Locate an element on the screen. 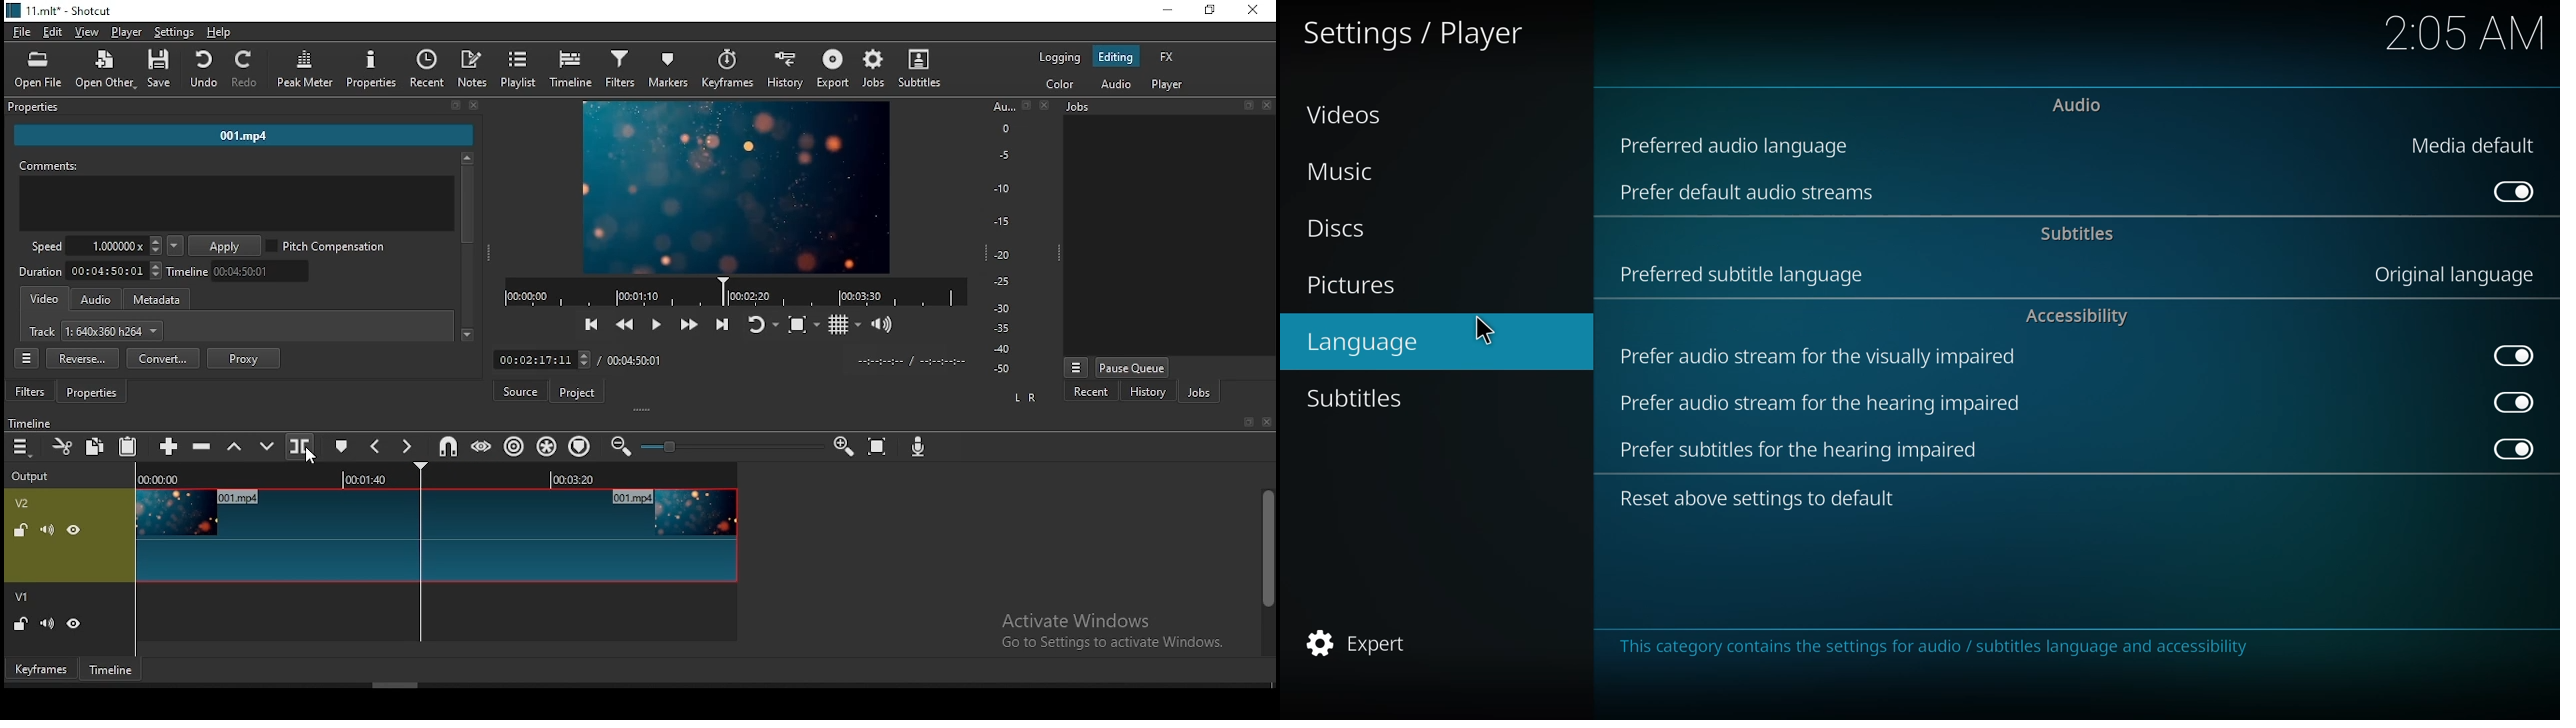  source is located at coordinates (523, 391).